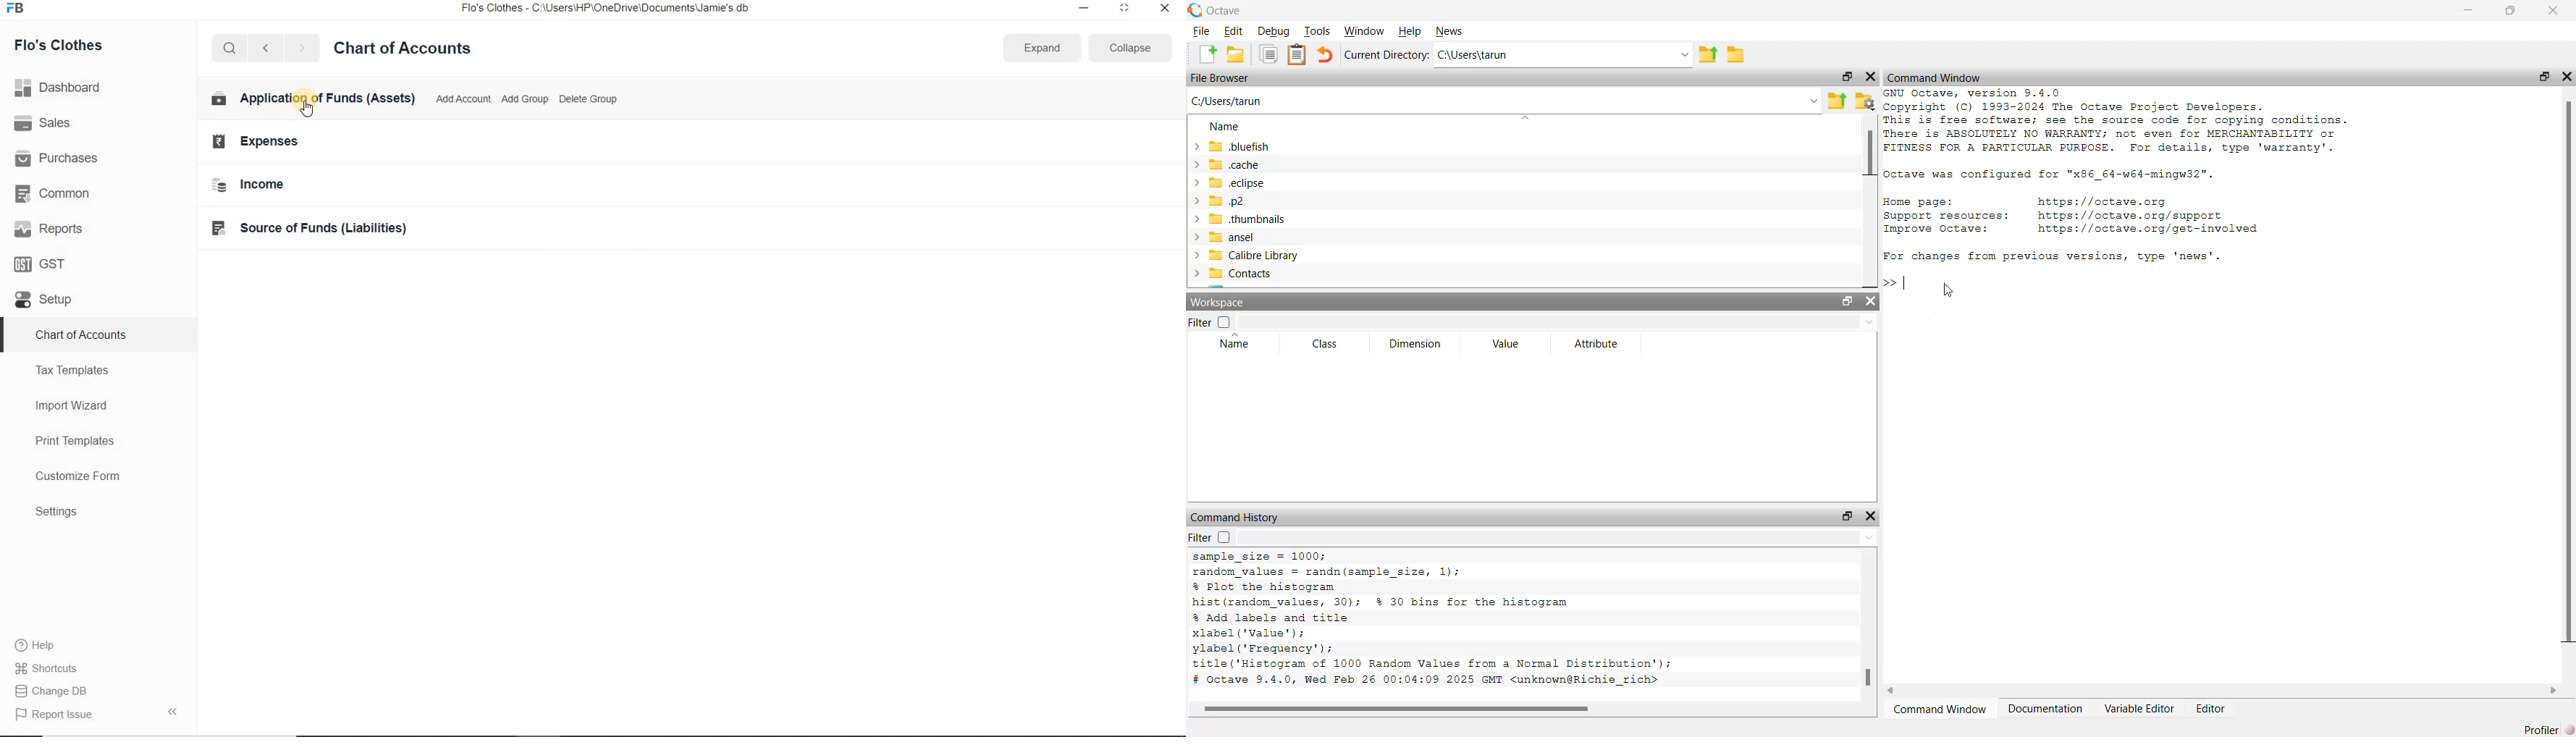 This screenshot has width=2576, height=756. Describe the element at coordinates (1201, 31) in the screenshot. I see `File` at that location.